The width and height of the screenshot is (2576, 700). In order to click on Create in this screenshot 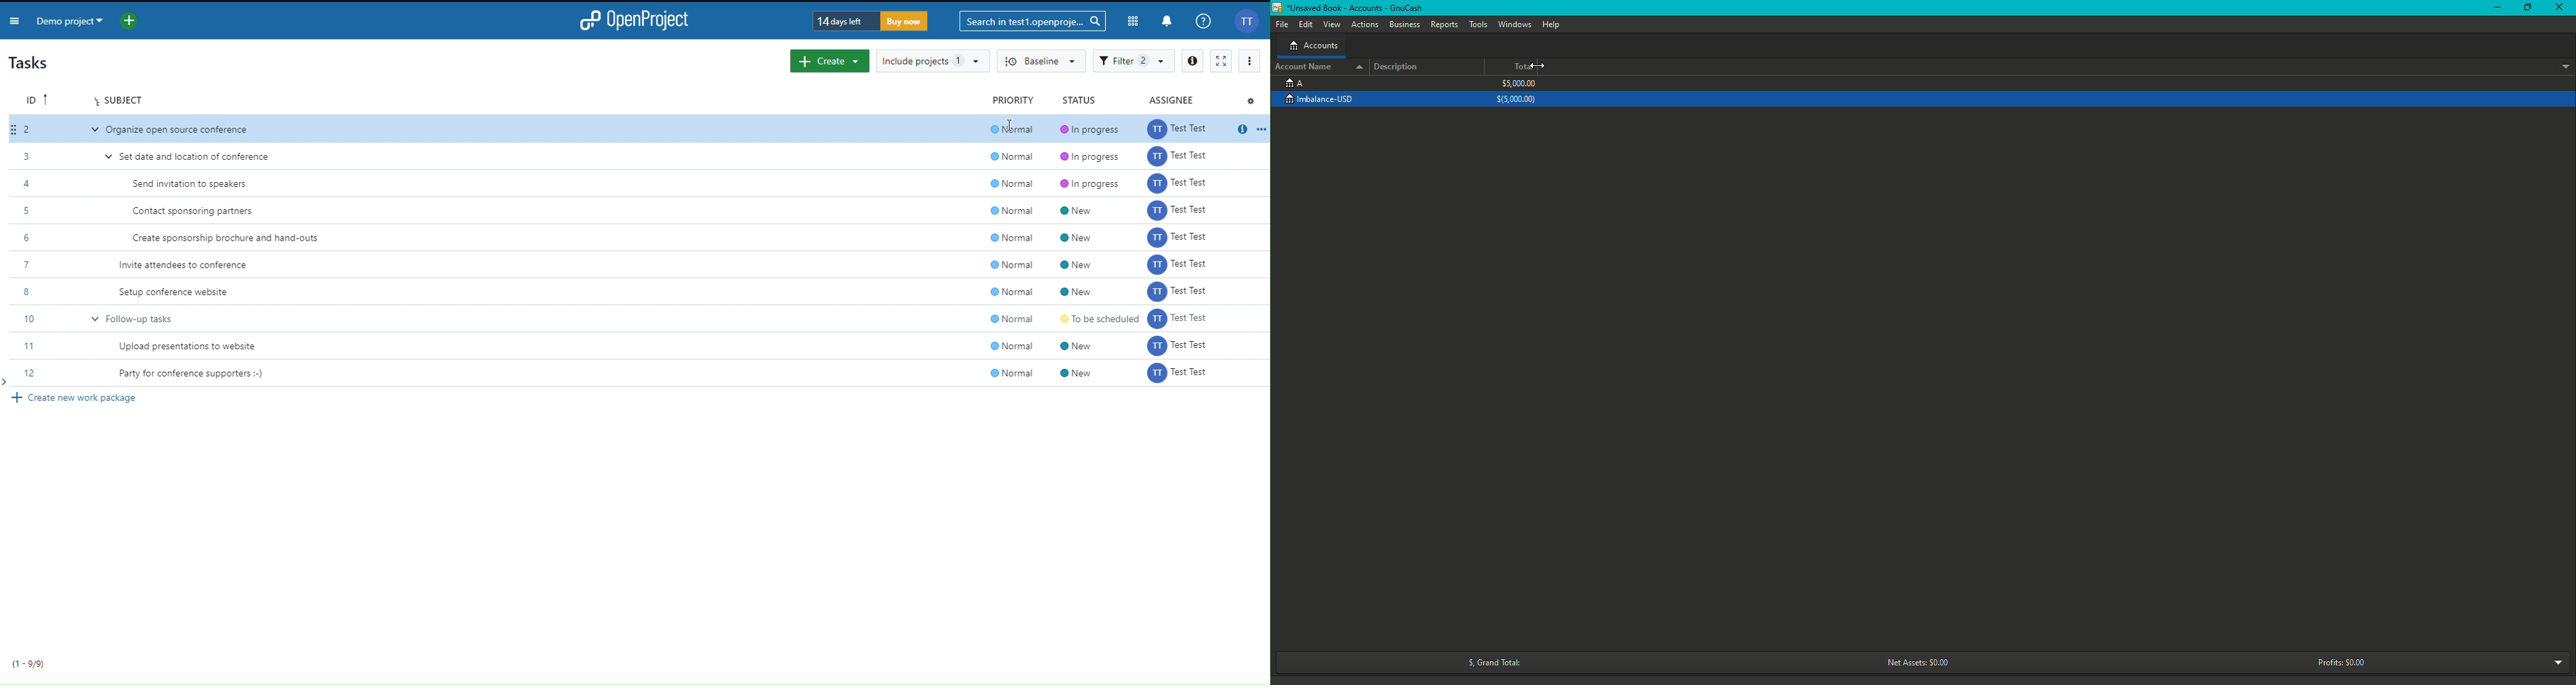, I will do `click(829, 61)`.